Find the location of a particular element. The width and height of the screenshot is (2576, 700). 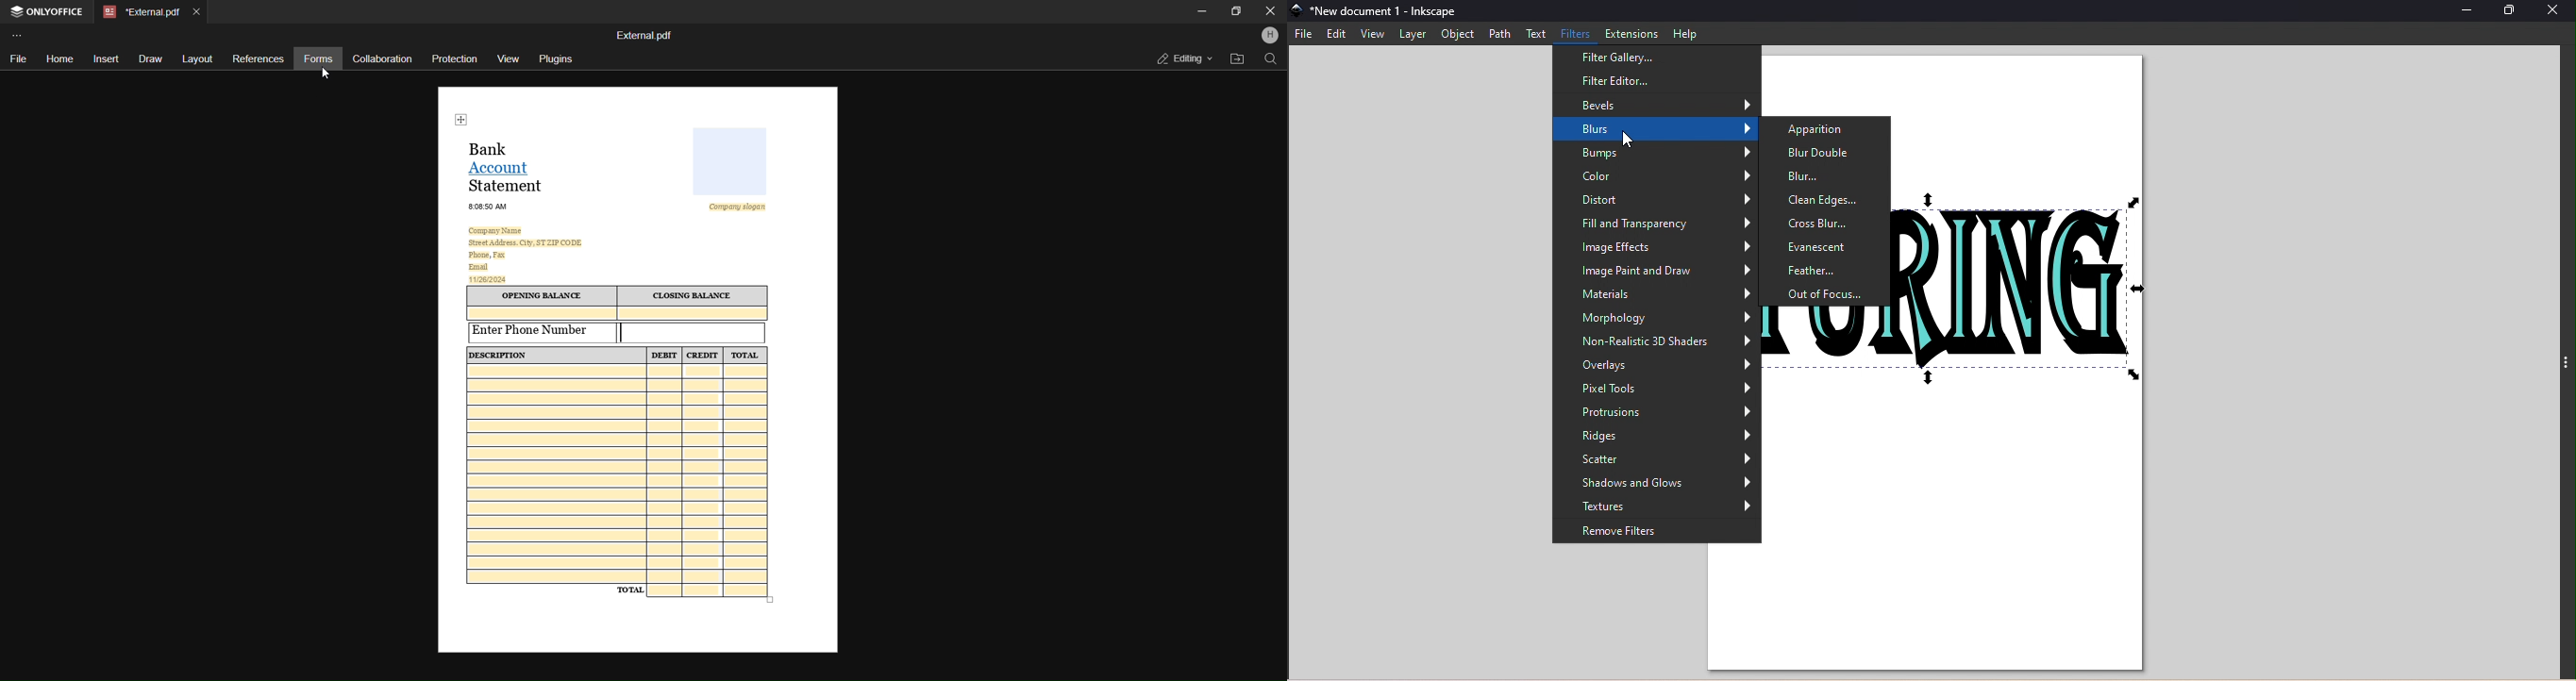

Help is located at coordinates (1686, 33).